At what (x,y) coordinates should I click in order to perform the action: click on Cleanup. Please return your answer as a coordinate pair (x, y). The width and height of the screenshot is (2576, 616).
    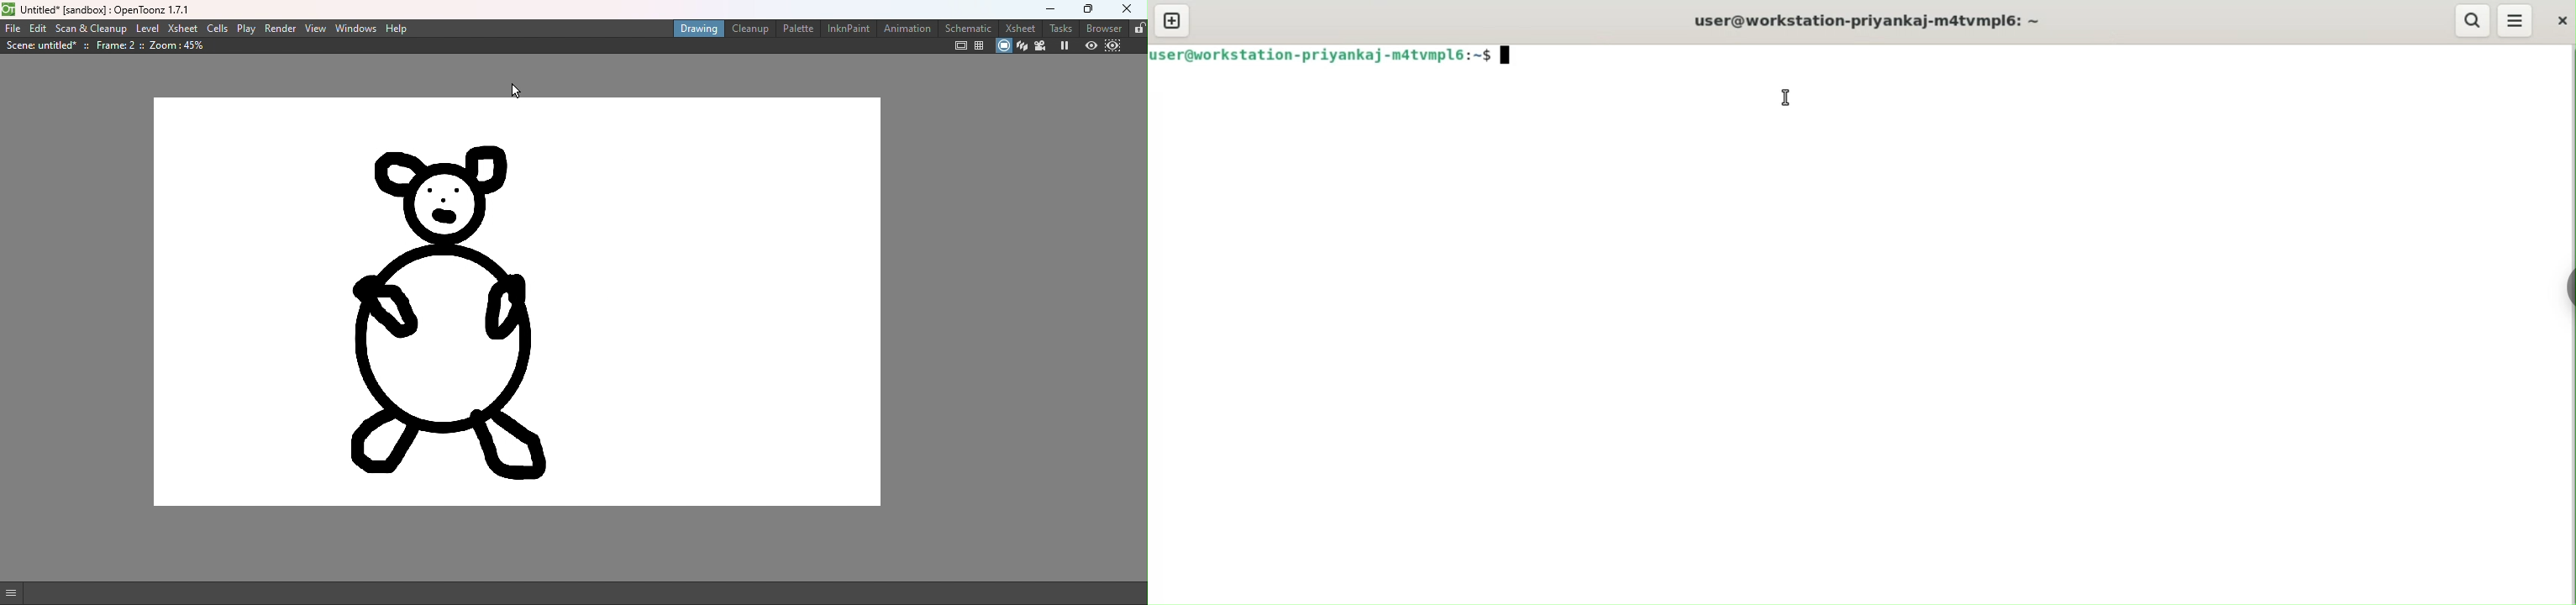
    Looking at the image, I should click on (749, 29).